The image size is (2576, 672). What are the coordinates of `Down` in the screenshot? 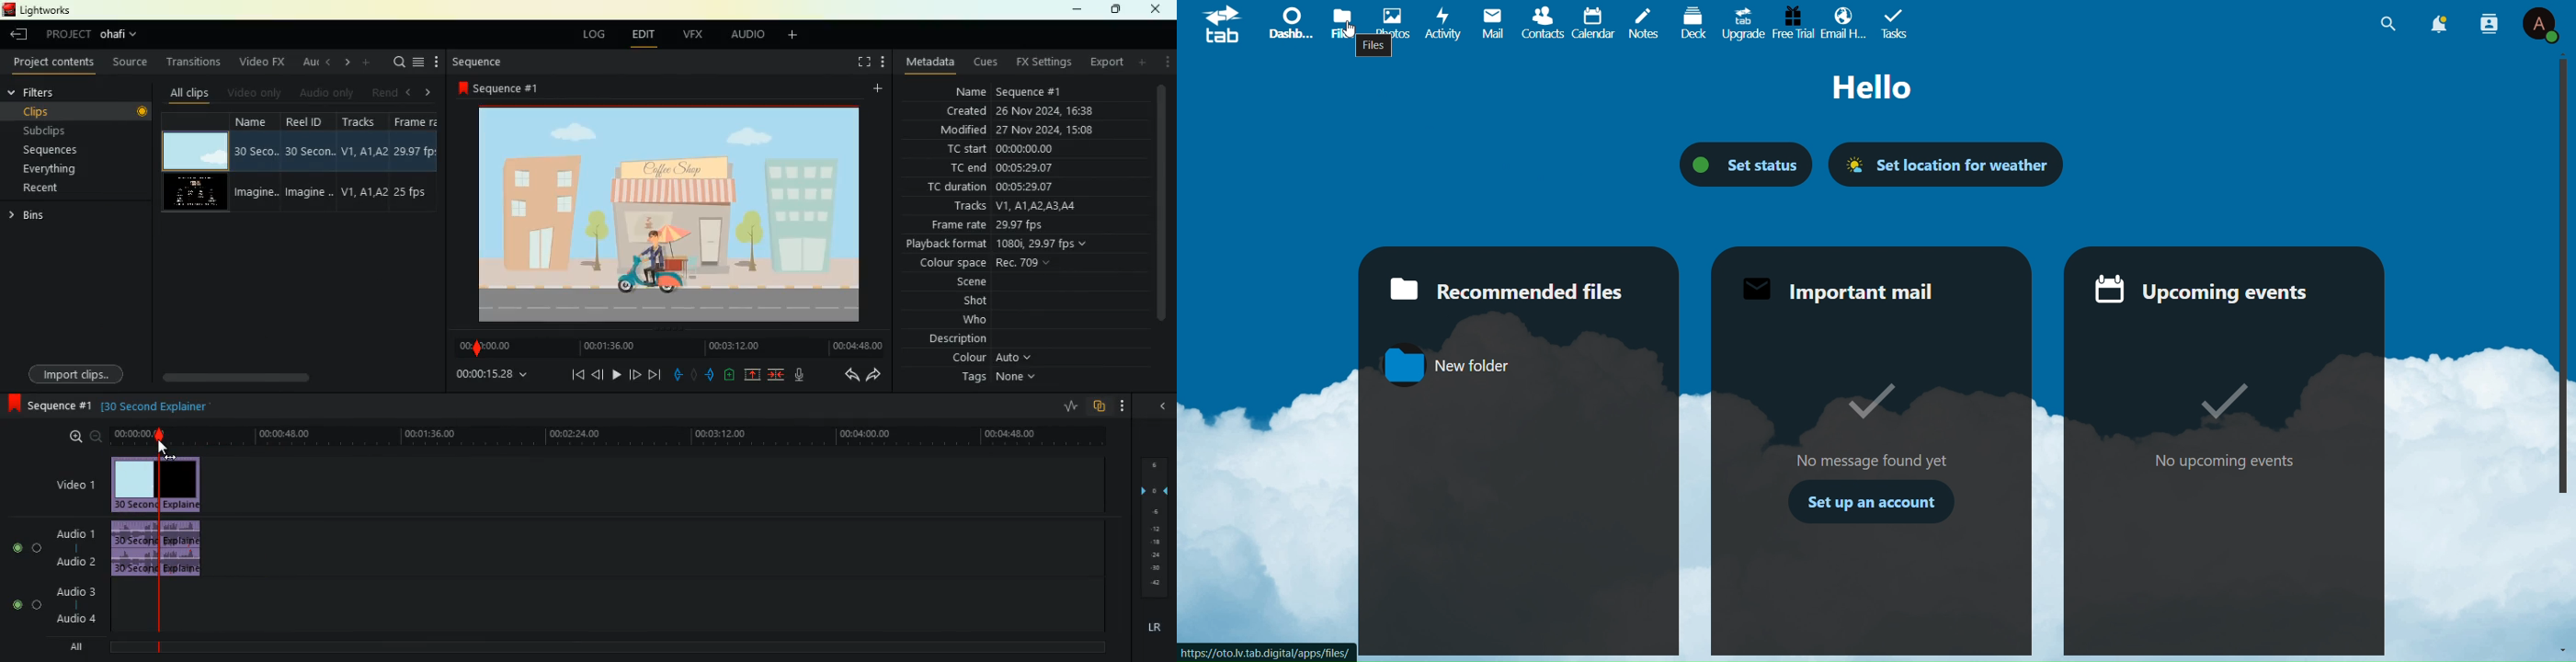 It's located at (2559, 649).